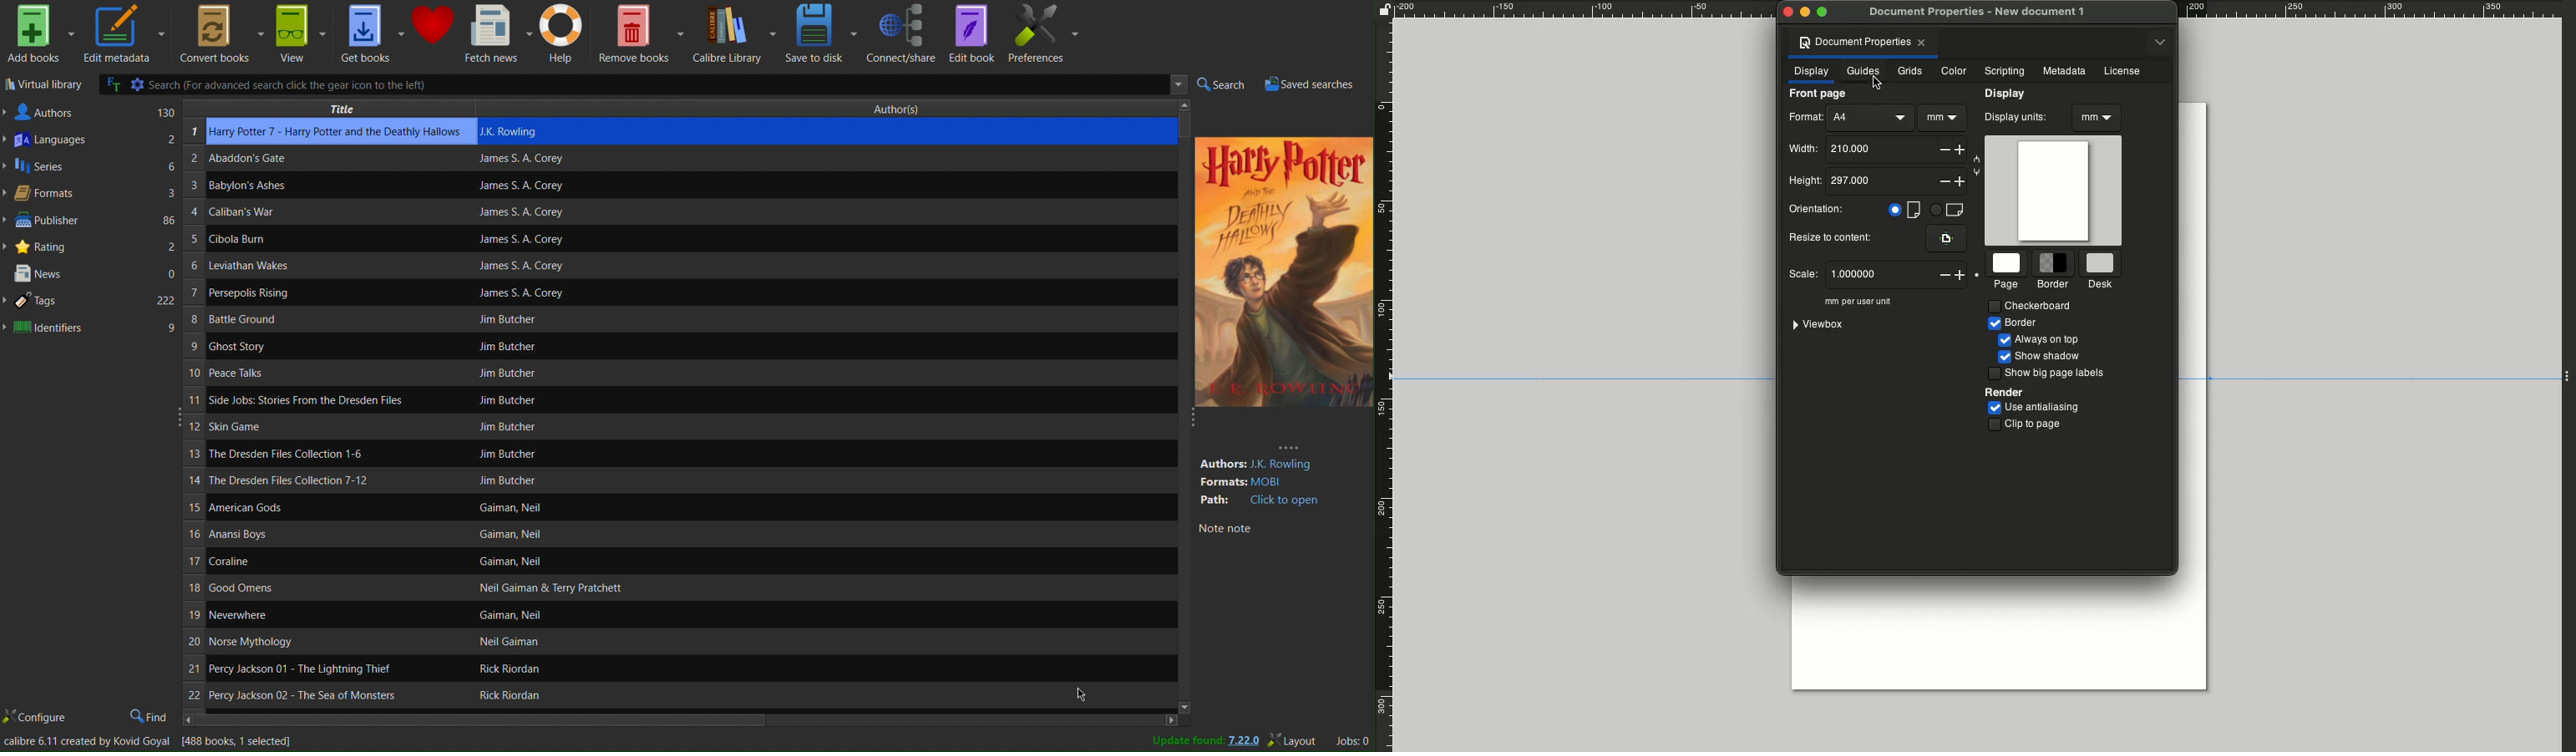 The height and width of the screenshot is (756, 2576). What do you see at coordinates (1896, 272) in the screenshot?
I see `1.0` at bounding box center [1896, 272].